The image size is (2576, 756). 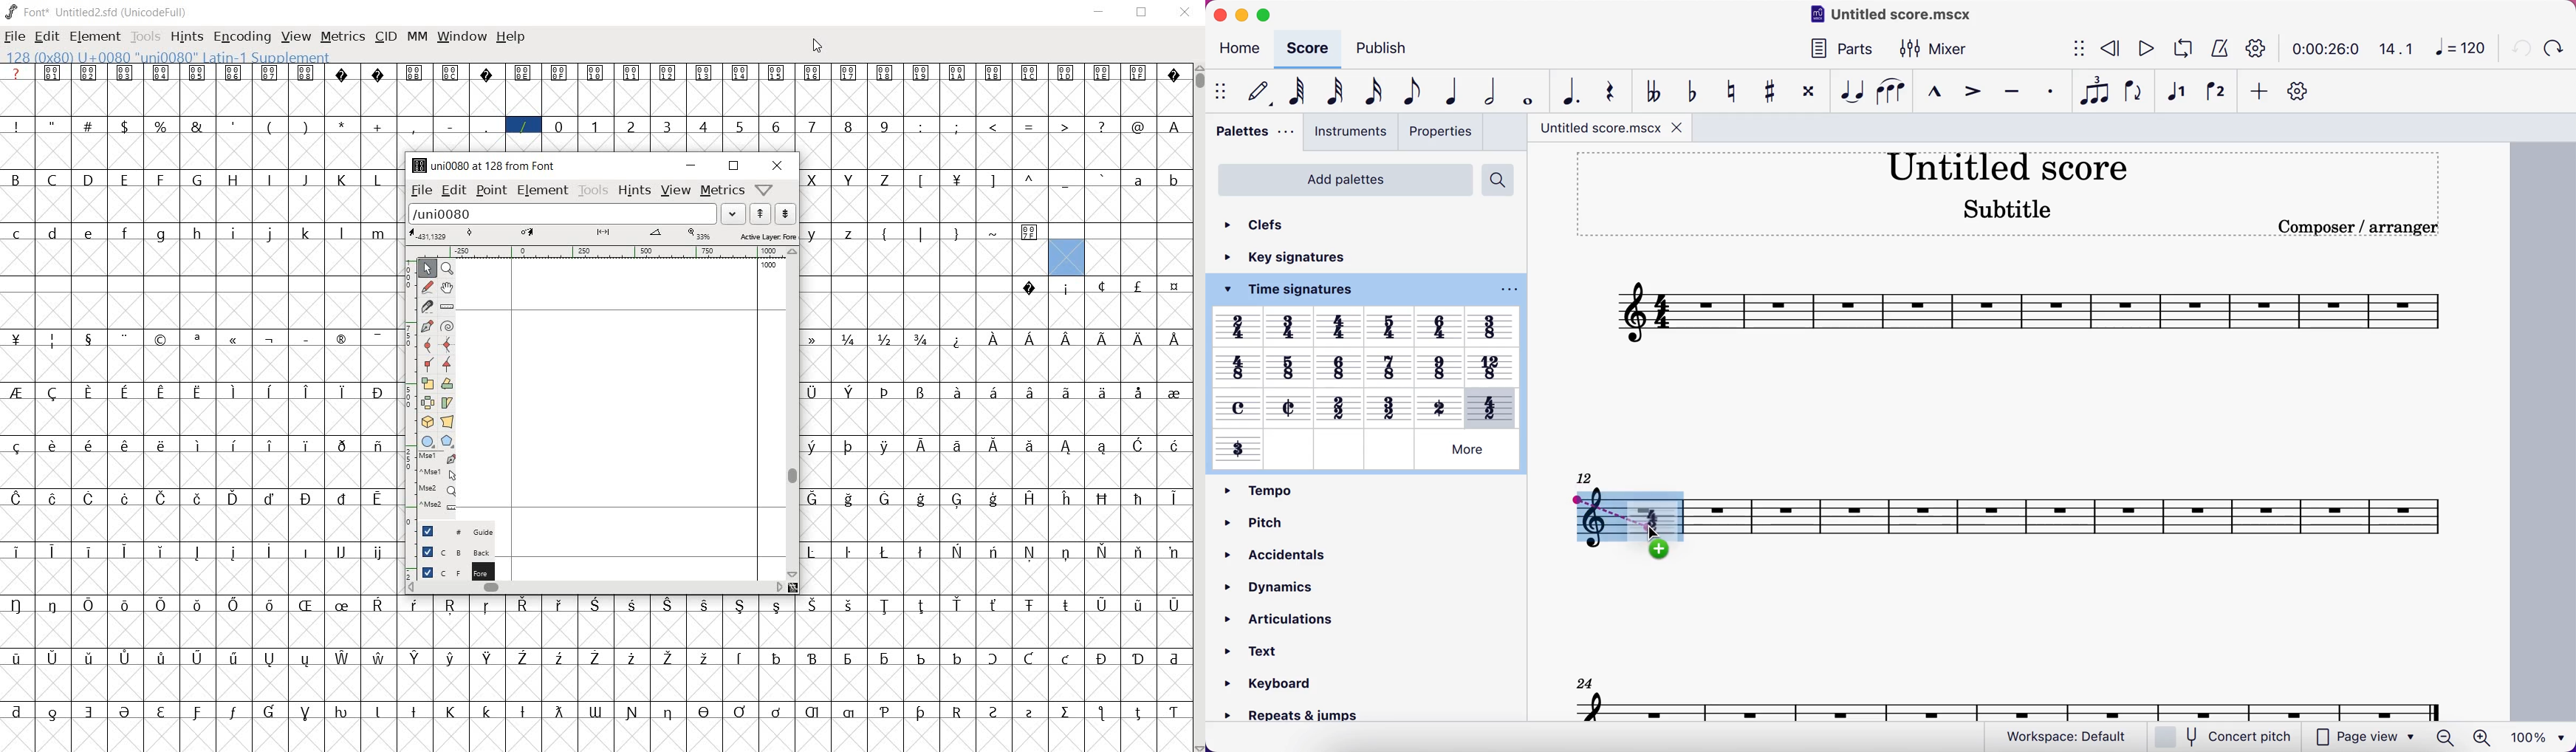 I want to click on , so click(x=1492, y=365).